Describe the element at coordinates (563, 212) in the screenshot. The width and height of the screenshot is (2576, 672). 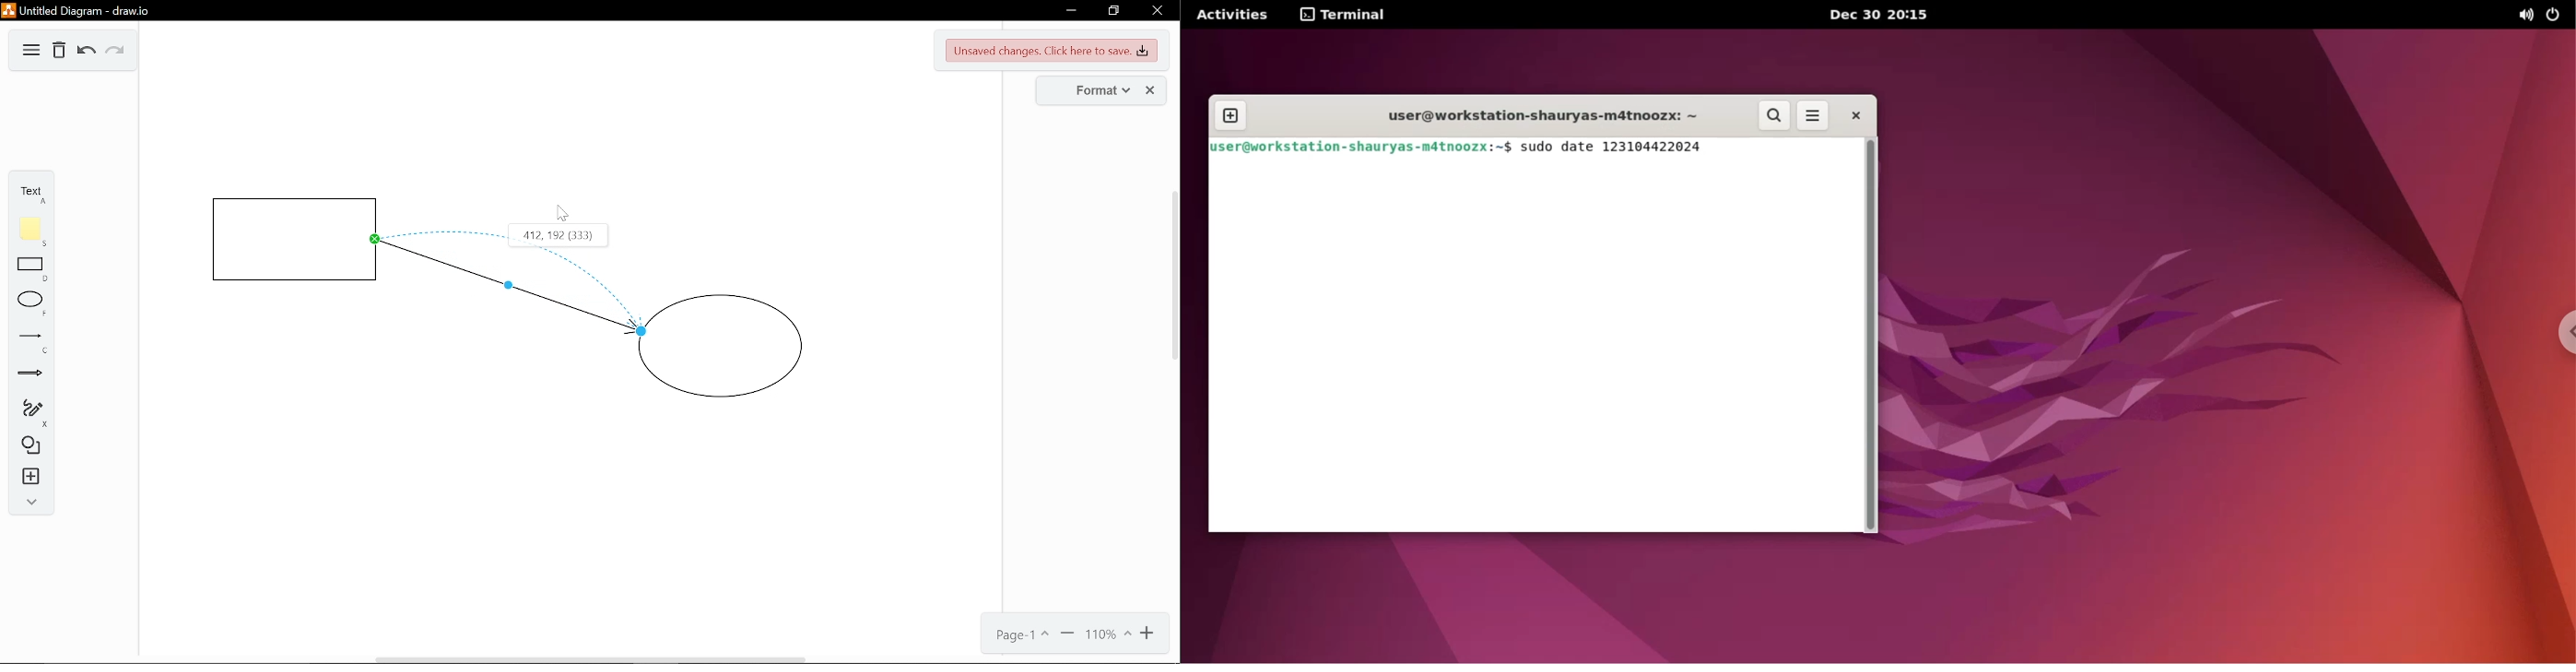
I see `Cursor` at that location.